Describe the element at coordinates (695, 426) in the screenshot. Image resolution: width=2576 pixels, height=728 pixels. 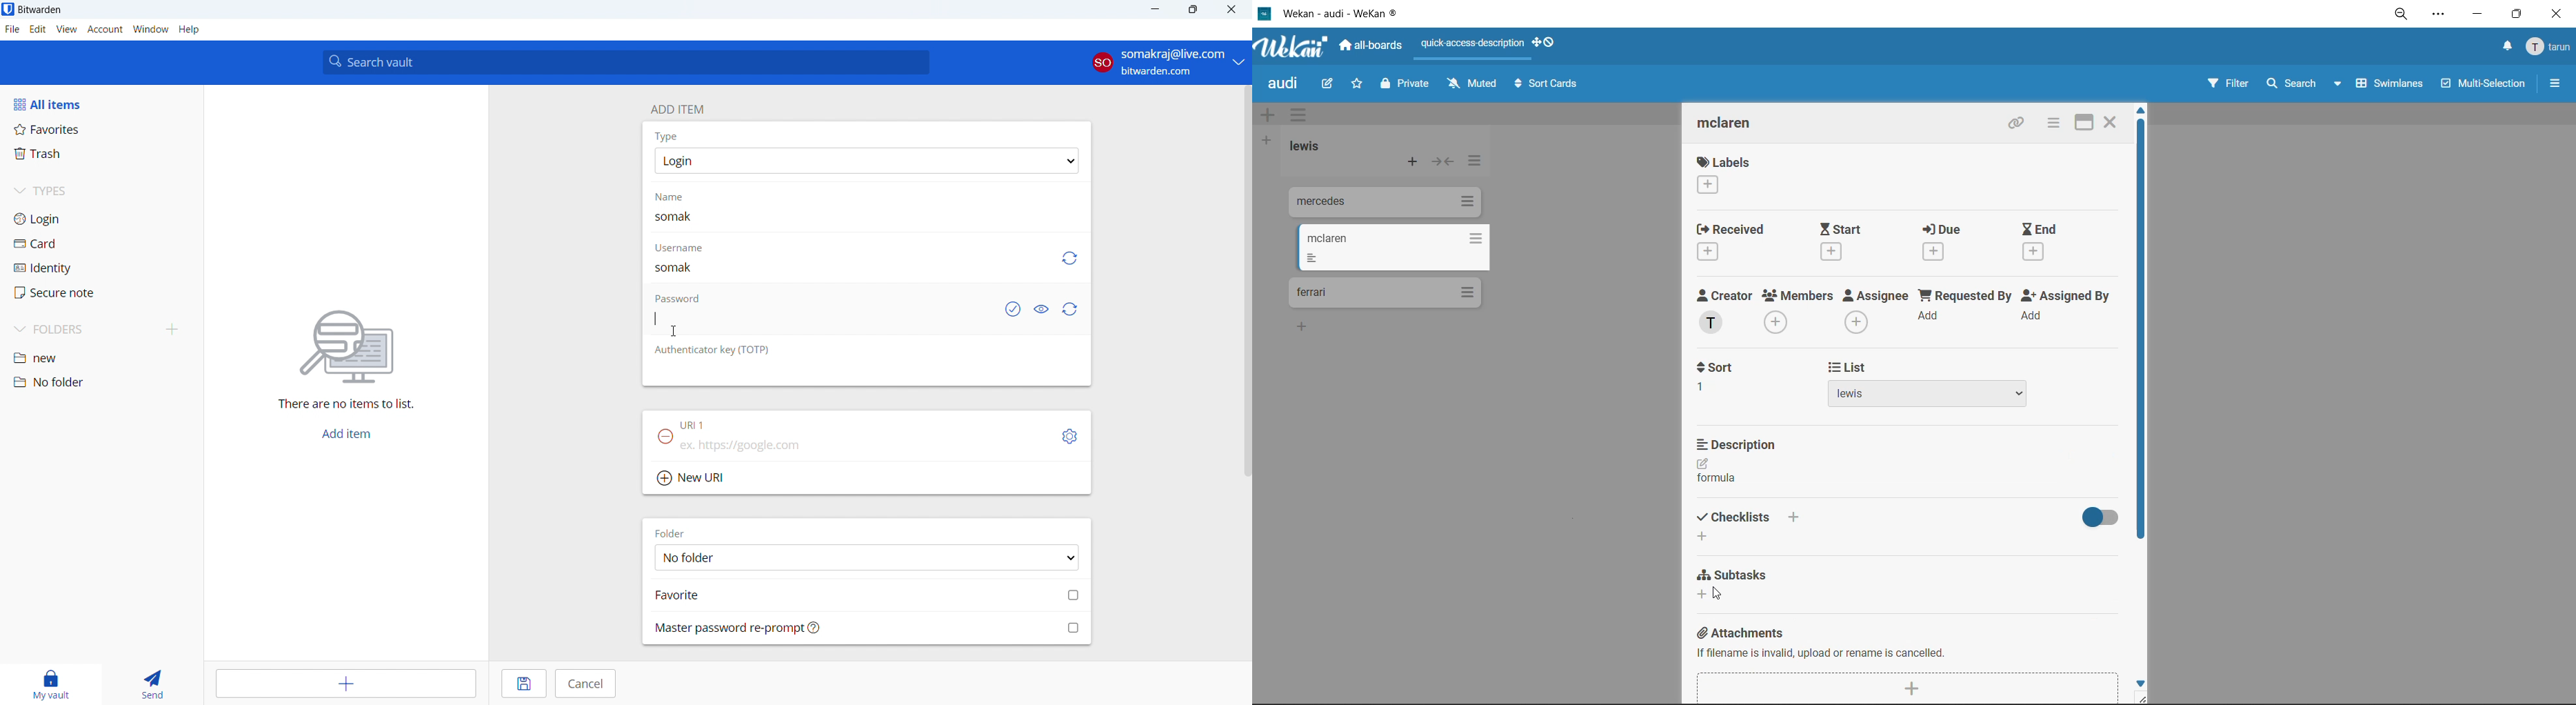
I see `URL 1` at that location.